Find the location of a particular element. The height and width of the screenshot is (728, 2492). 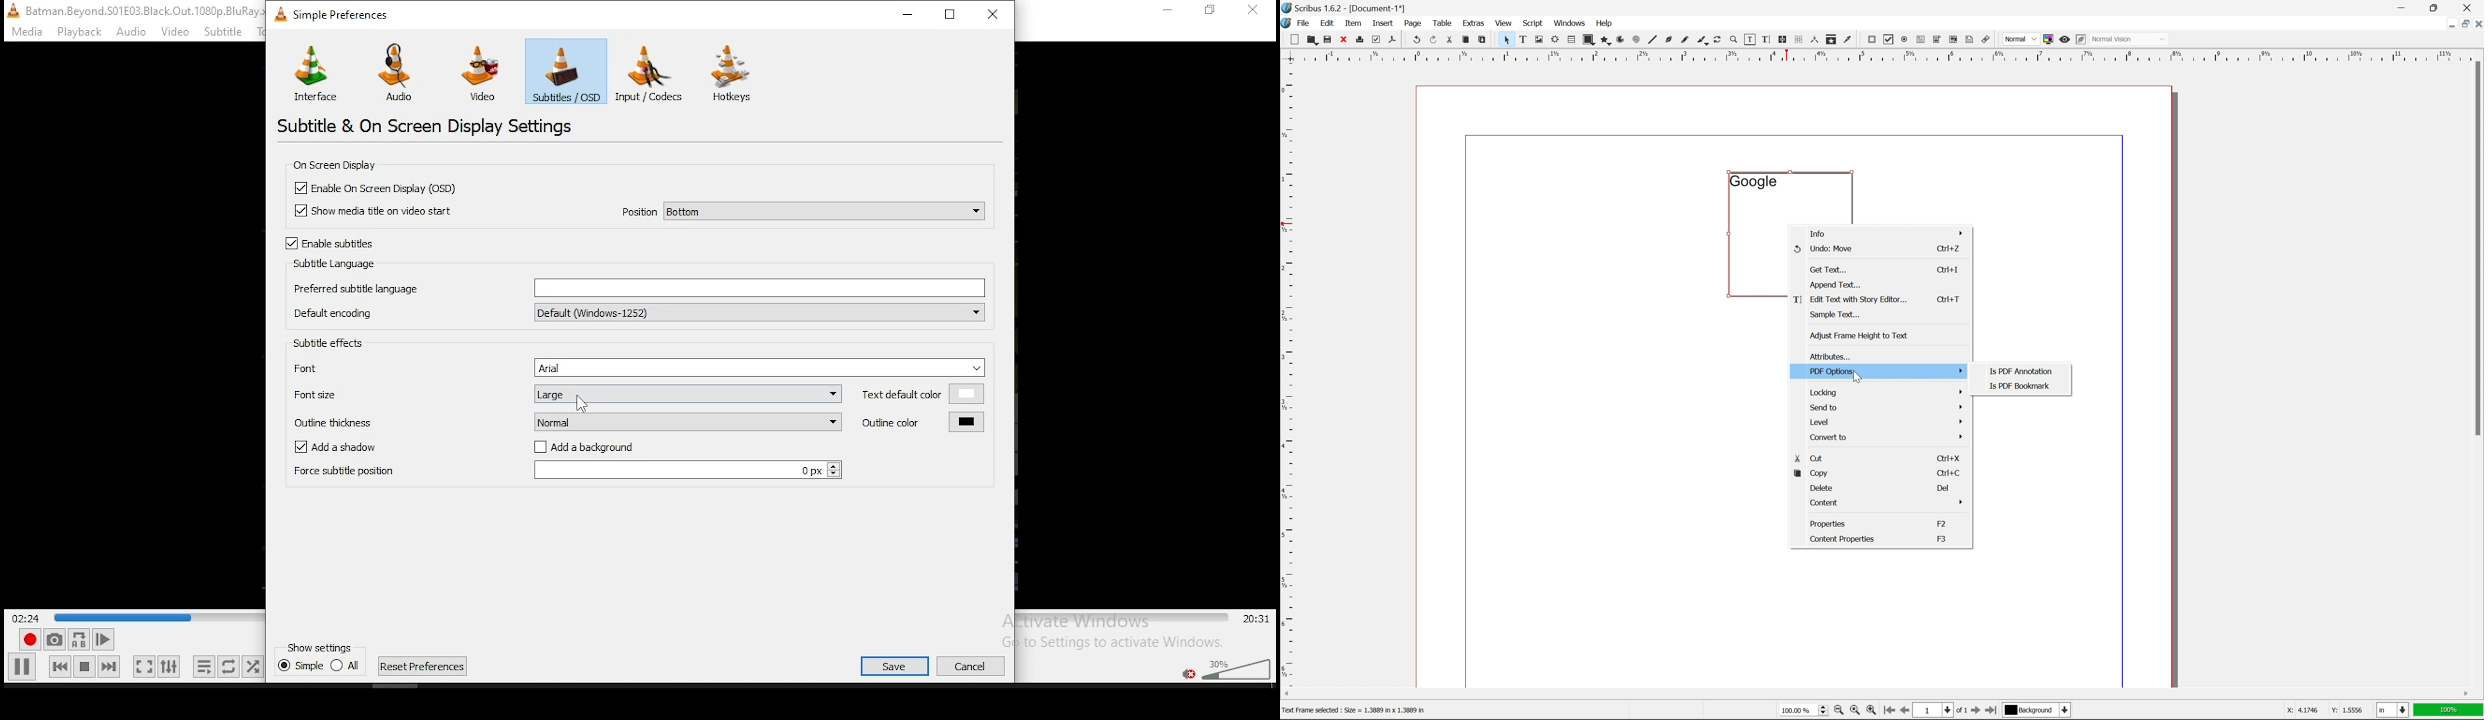

playback is located at coordinates (81, 32).